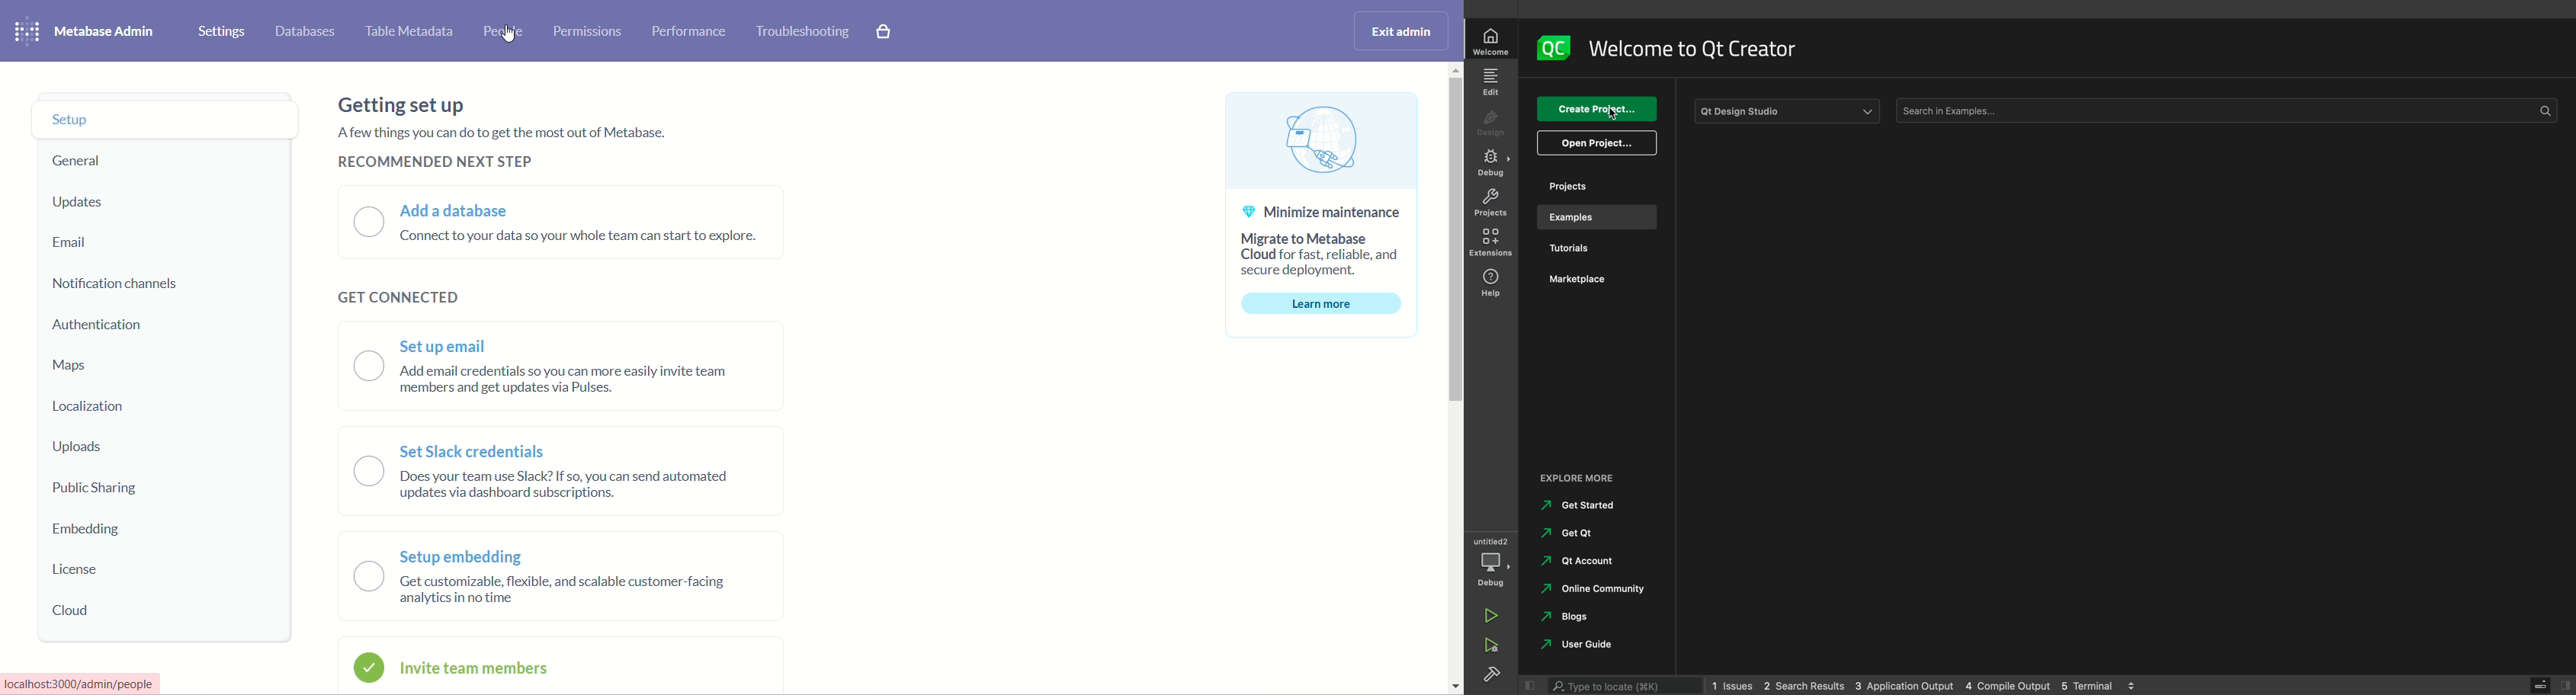 The image size is (2576, 700). What do you see at coordinates (396, 295) in the screenshot?
I see `get connected` at bounding box center [396, 295].